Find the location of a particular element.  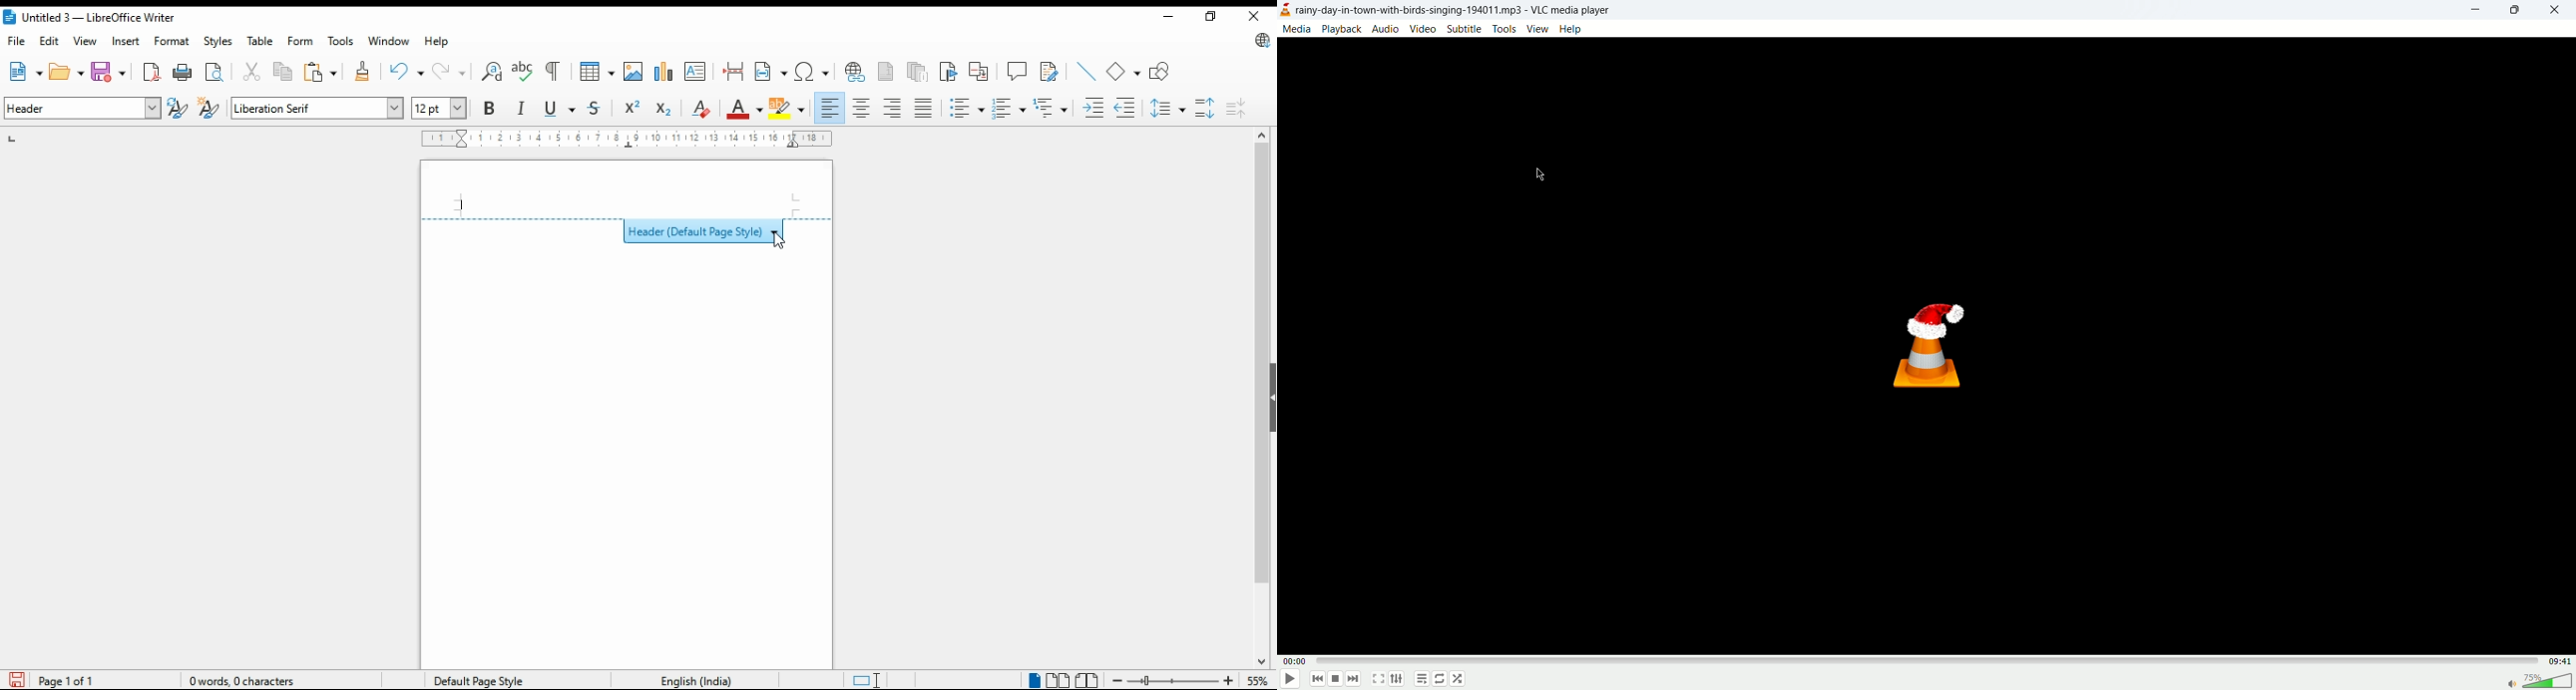

toggle ordered list is located at coordinates (1009, 109).